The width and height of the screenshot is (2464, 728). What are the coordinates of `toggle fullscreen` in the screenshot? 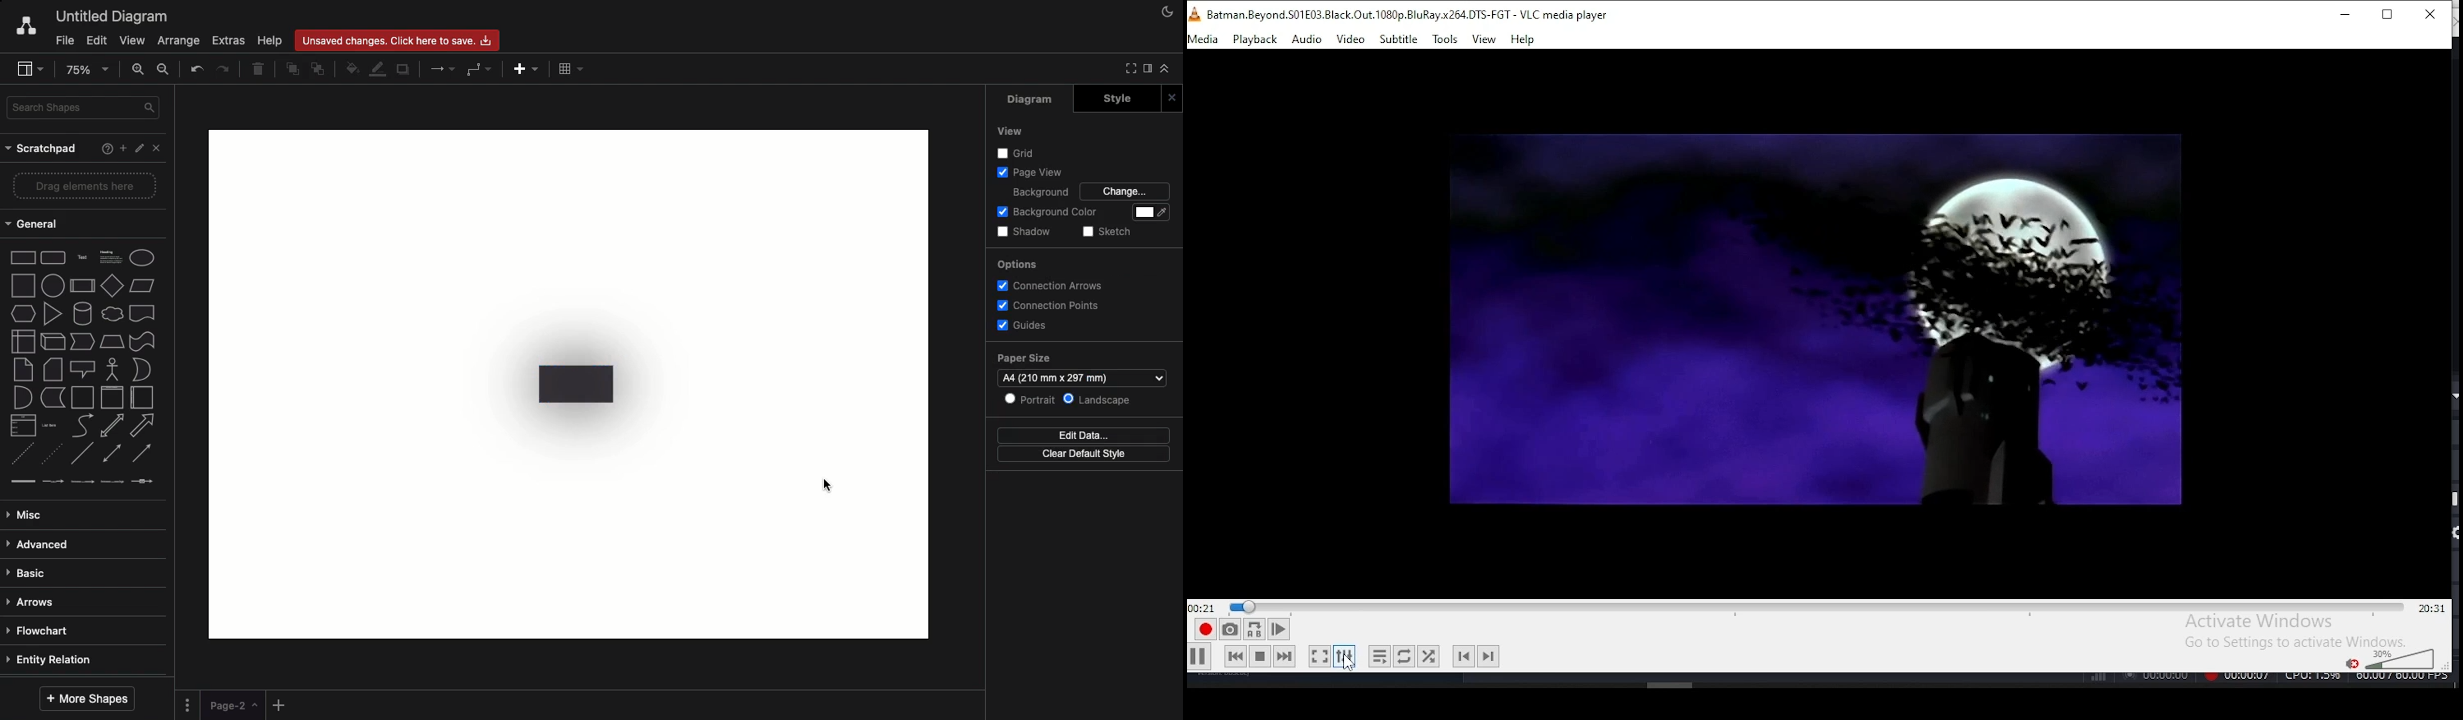 It's located at (1320, 658).